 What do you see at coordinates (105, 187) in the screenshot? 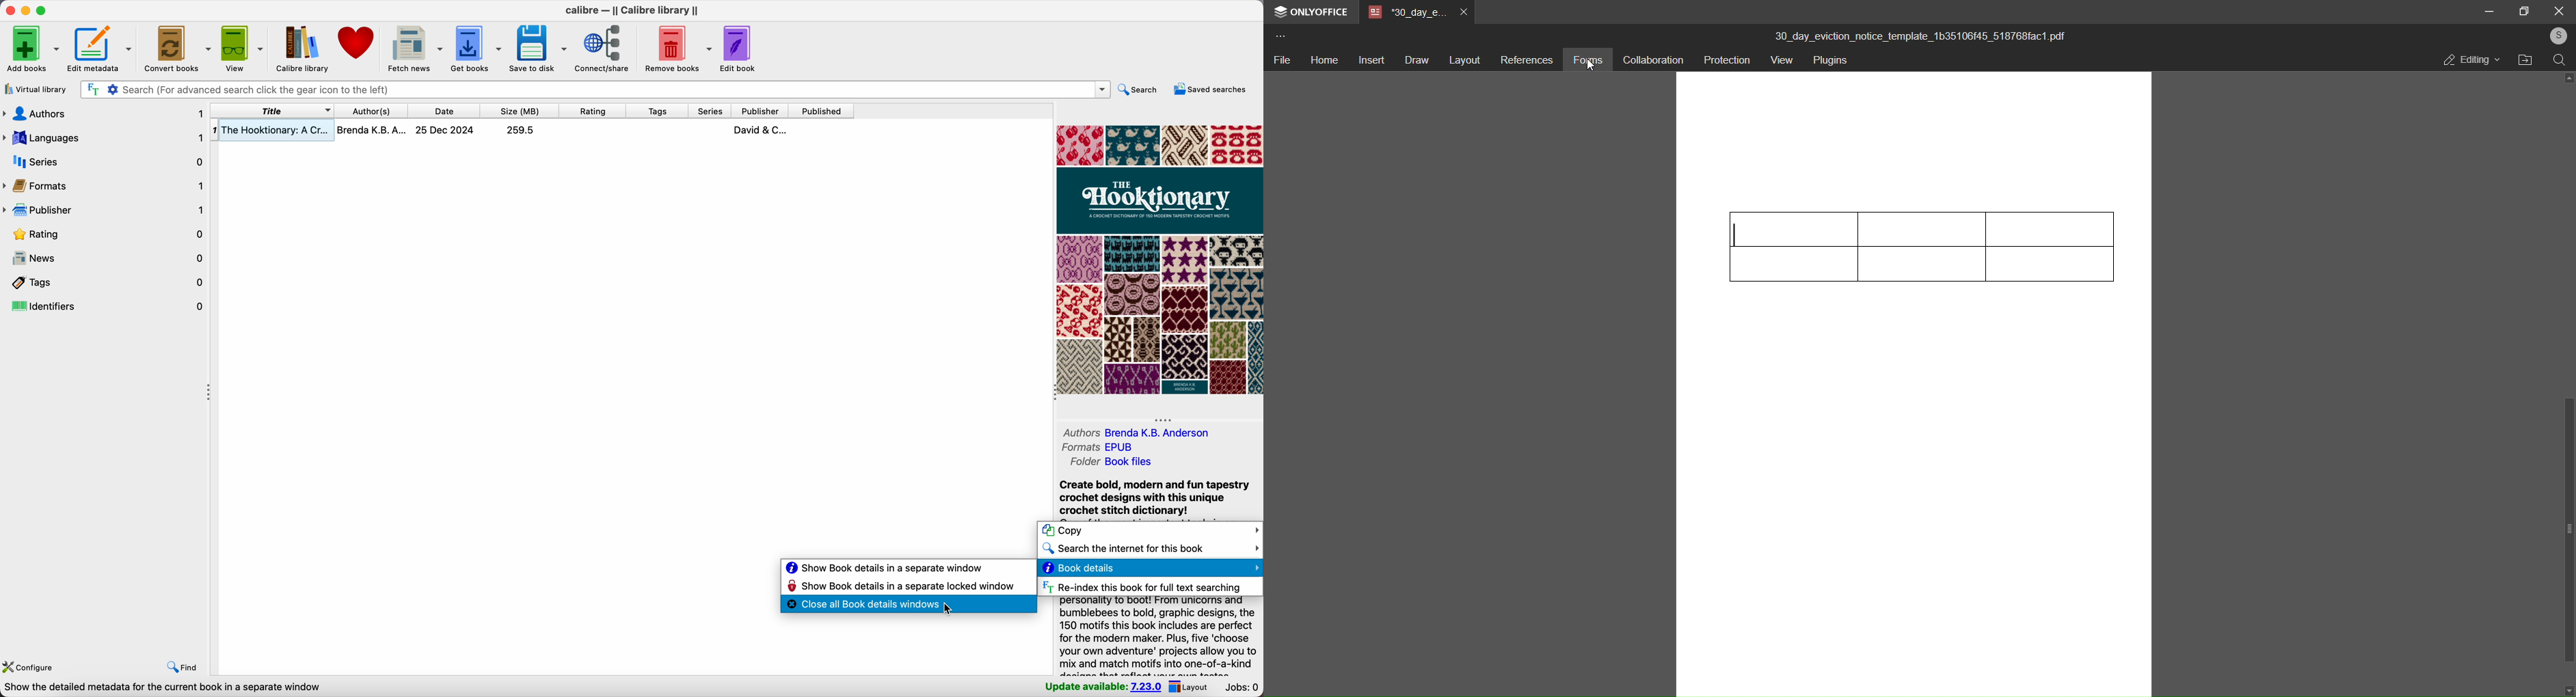
I see `formats` at bounding box center [105, 187].